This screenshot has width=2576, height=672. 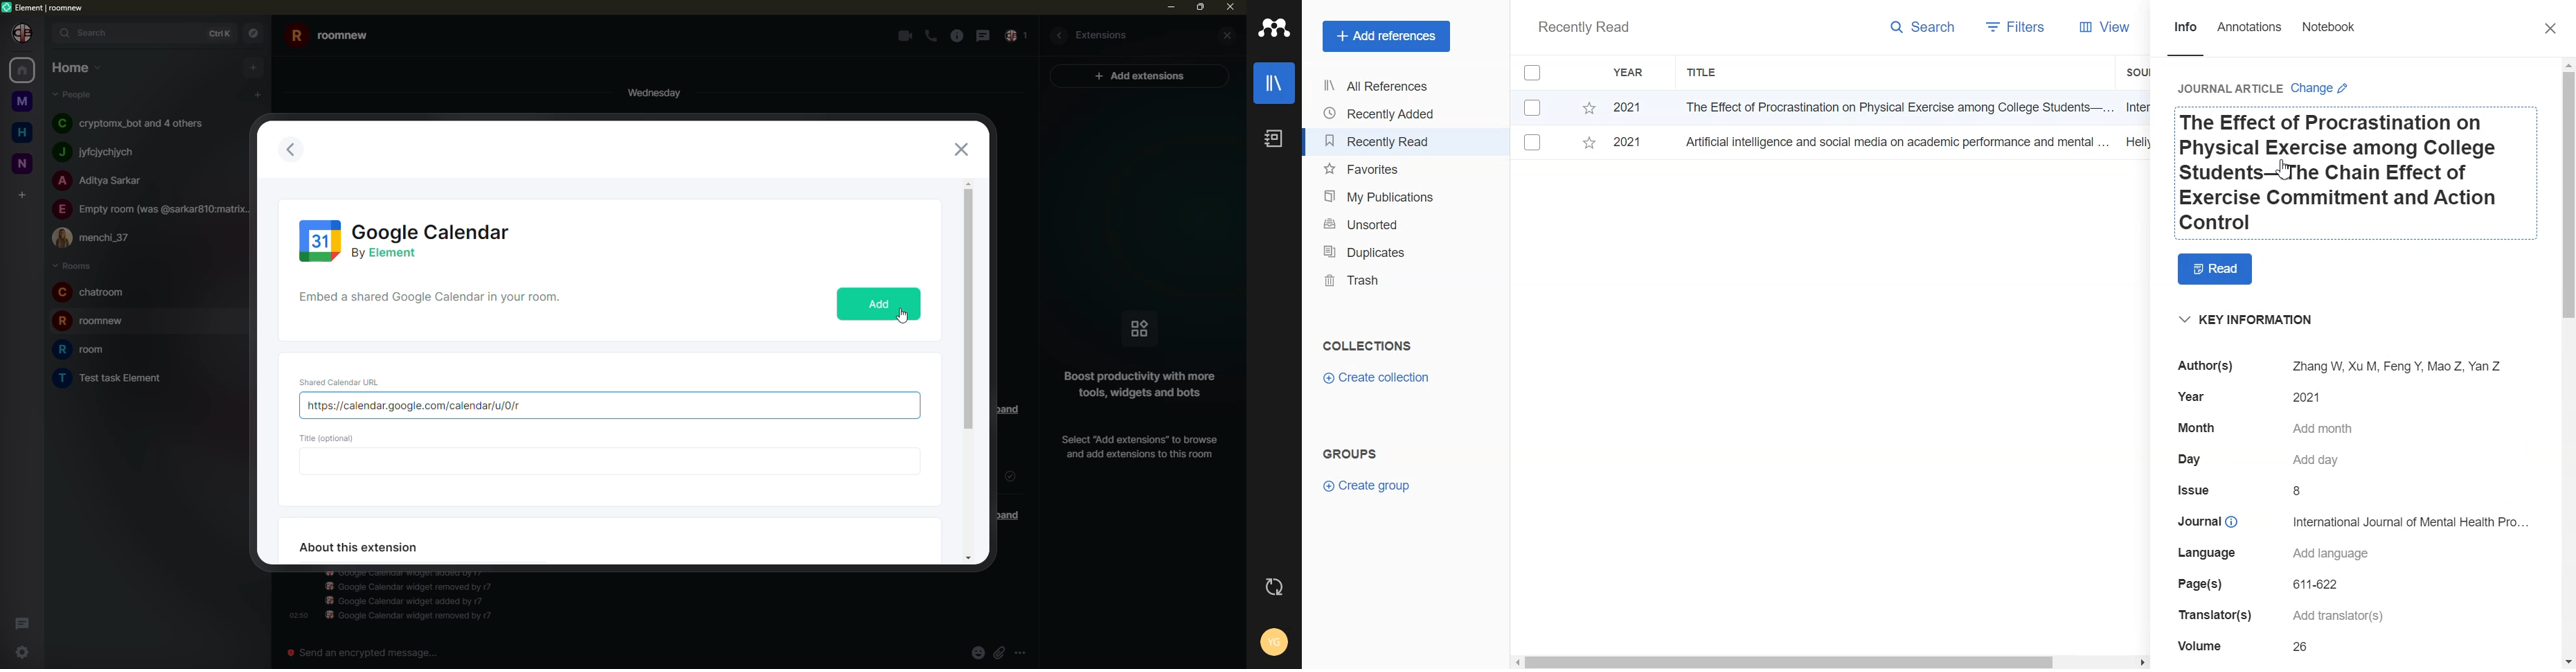 What do you see at coordinates (1368, 484) in the screenshot?
I see `Create group` at bounding box center [1368, 484].